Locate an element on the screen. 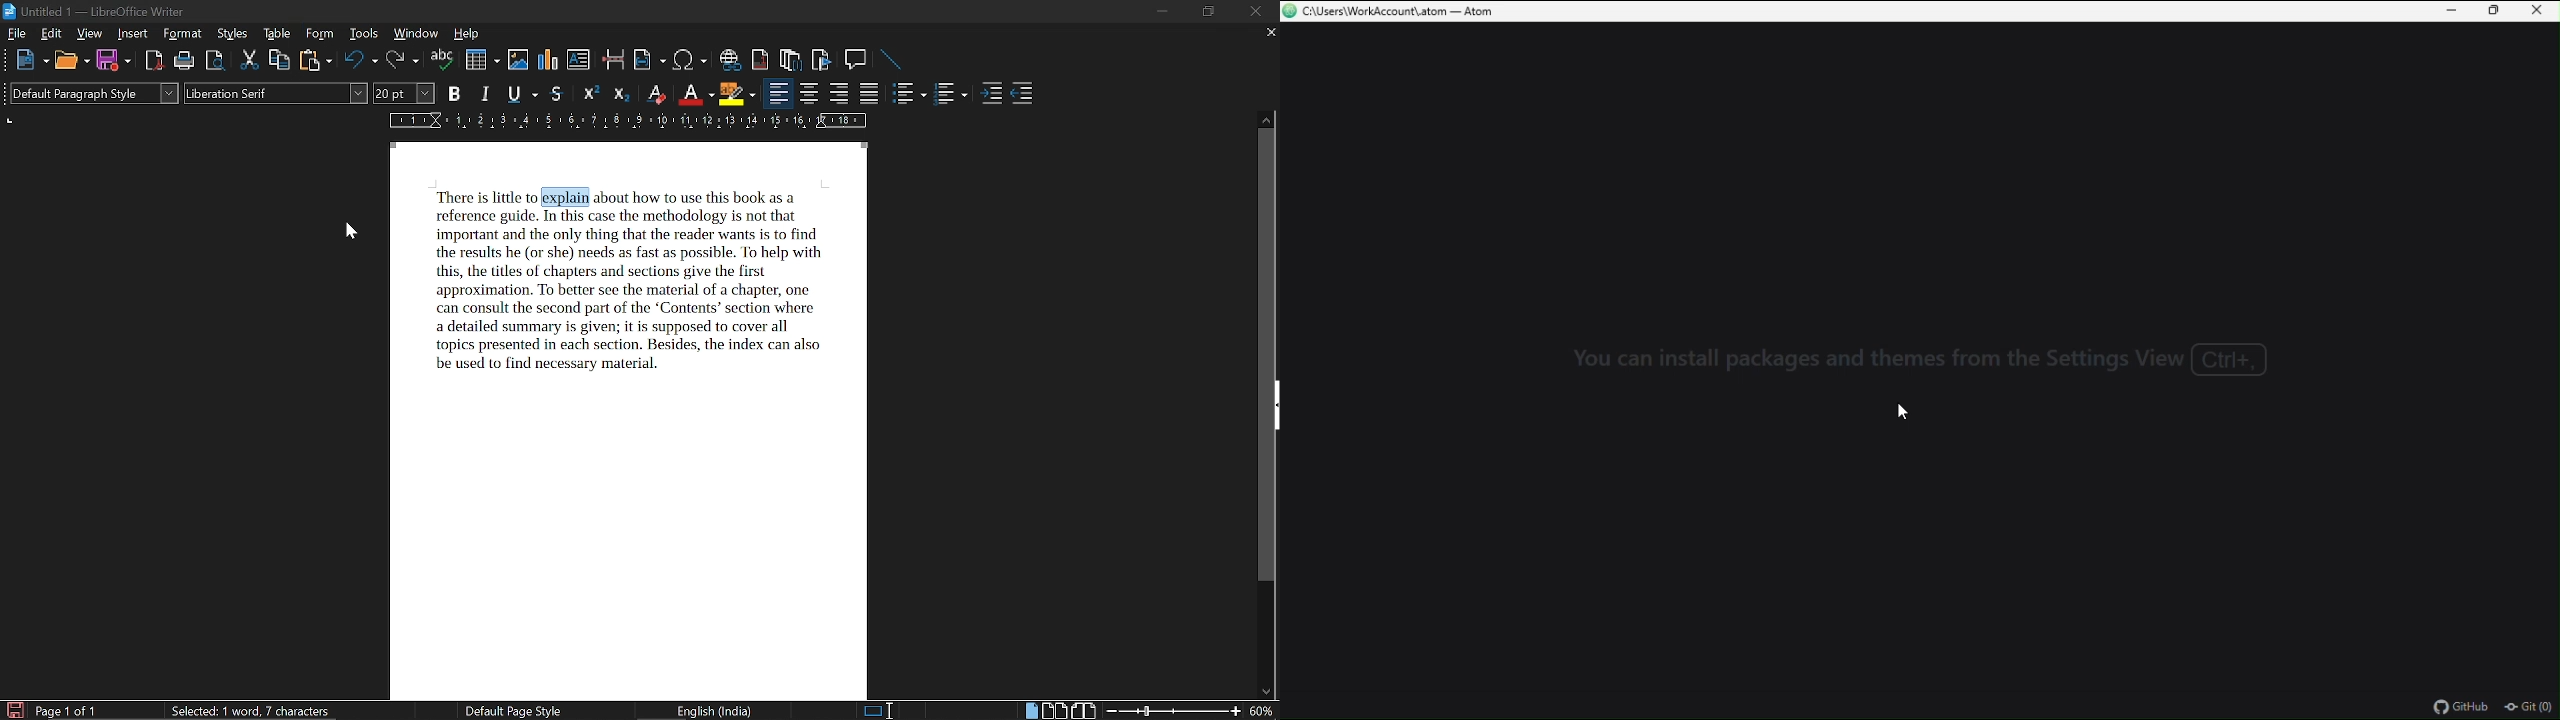 The width and height of the screenshot is (2576, 728). current zoom is located at coordinates (1263, 711).